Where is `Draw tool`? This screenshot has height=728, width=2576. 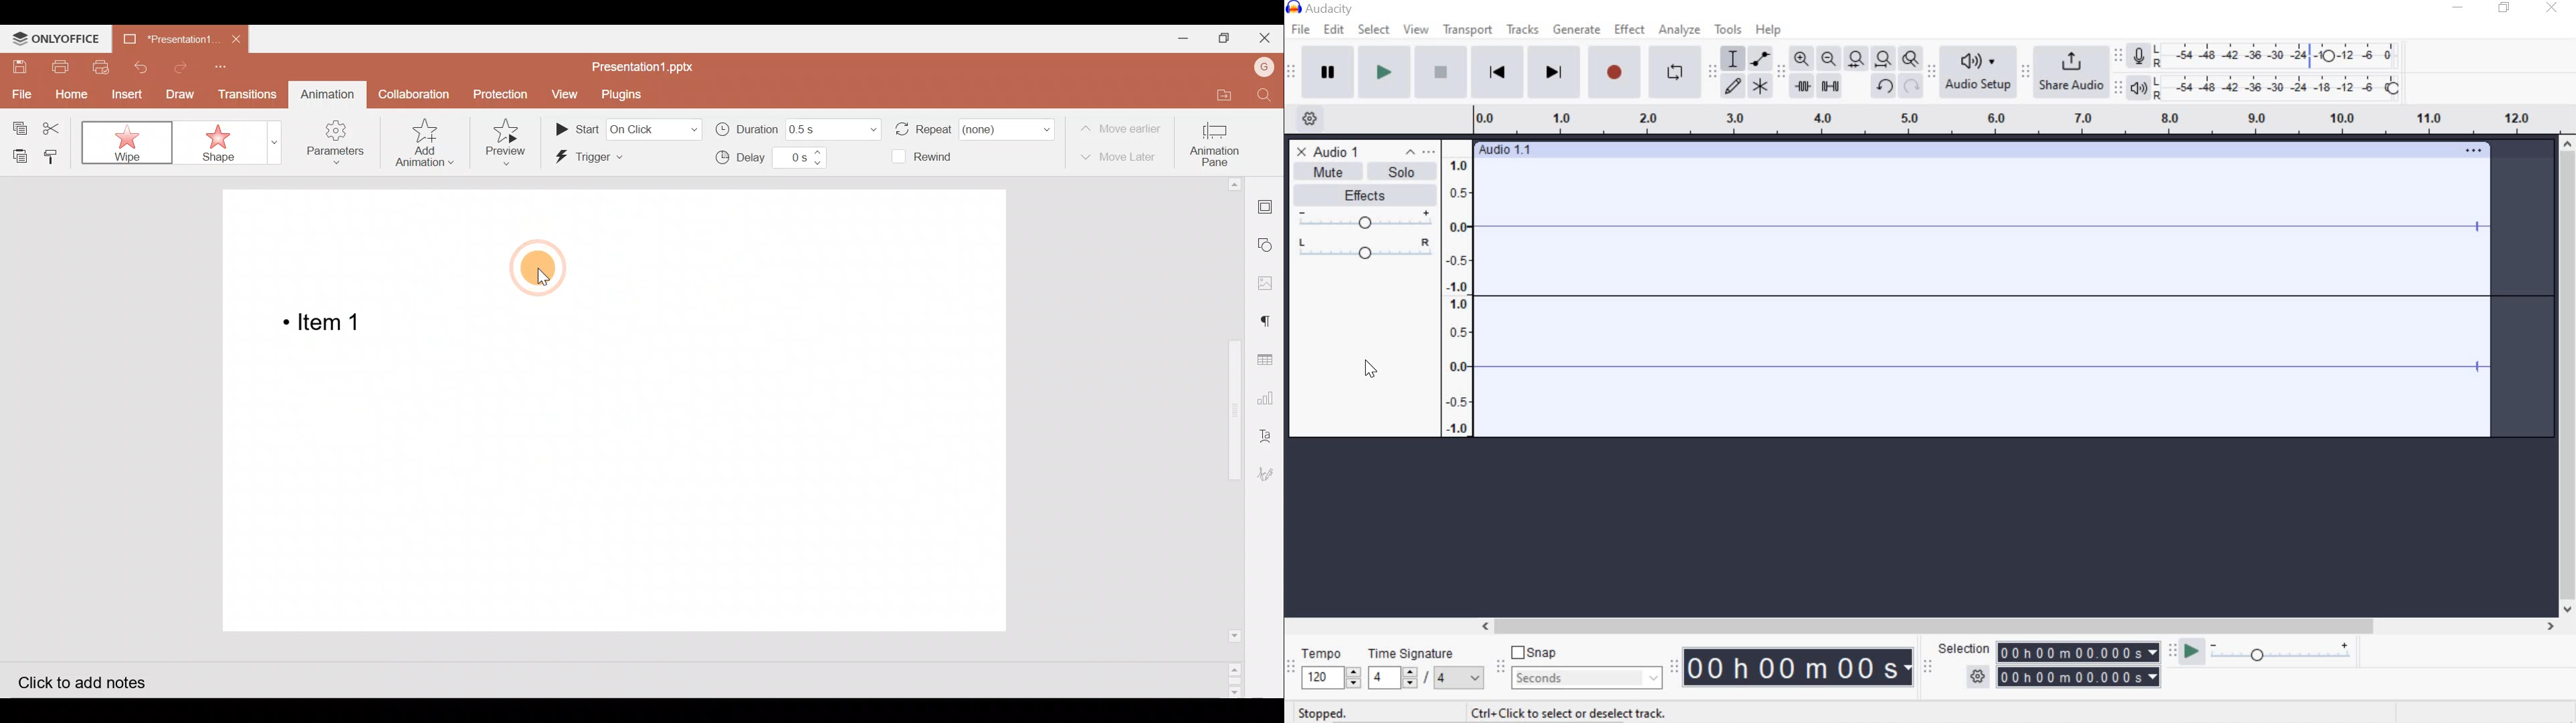 Draw tool is located at coordinates (1732, 85).